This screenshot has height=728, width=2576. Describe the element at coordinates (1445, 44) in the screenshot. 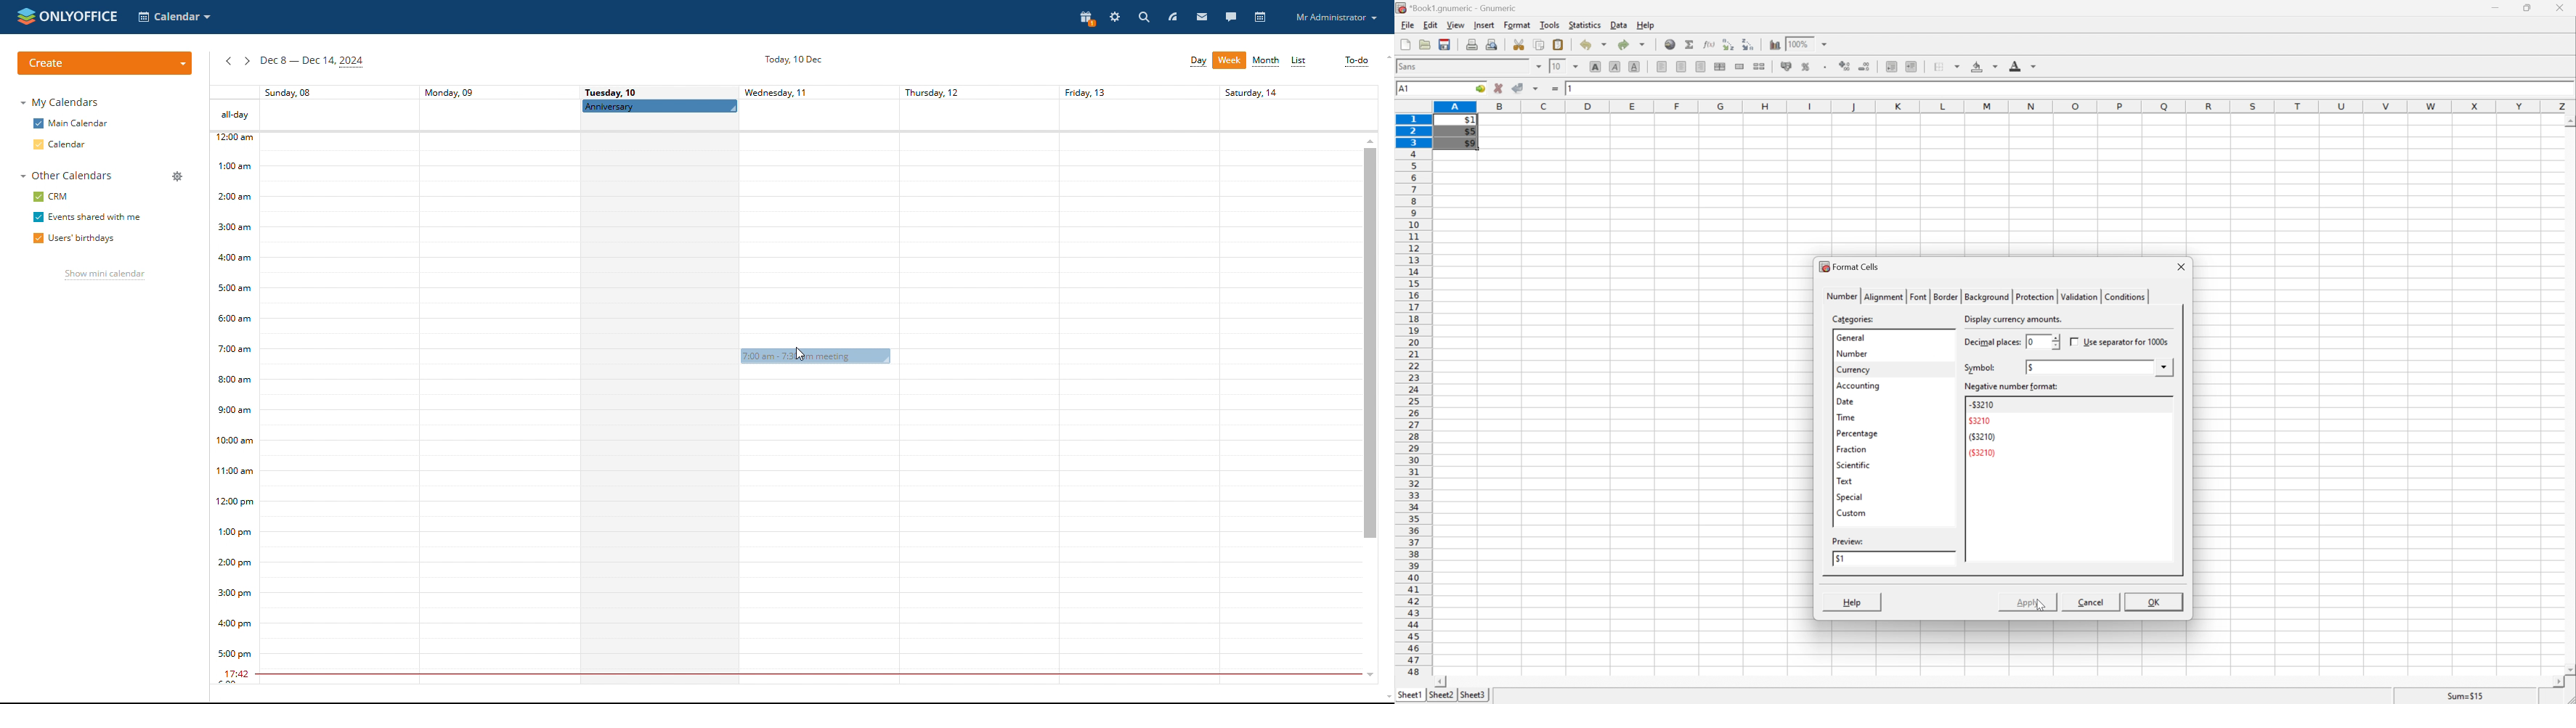

I see `save current workbook` at that location.